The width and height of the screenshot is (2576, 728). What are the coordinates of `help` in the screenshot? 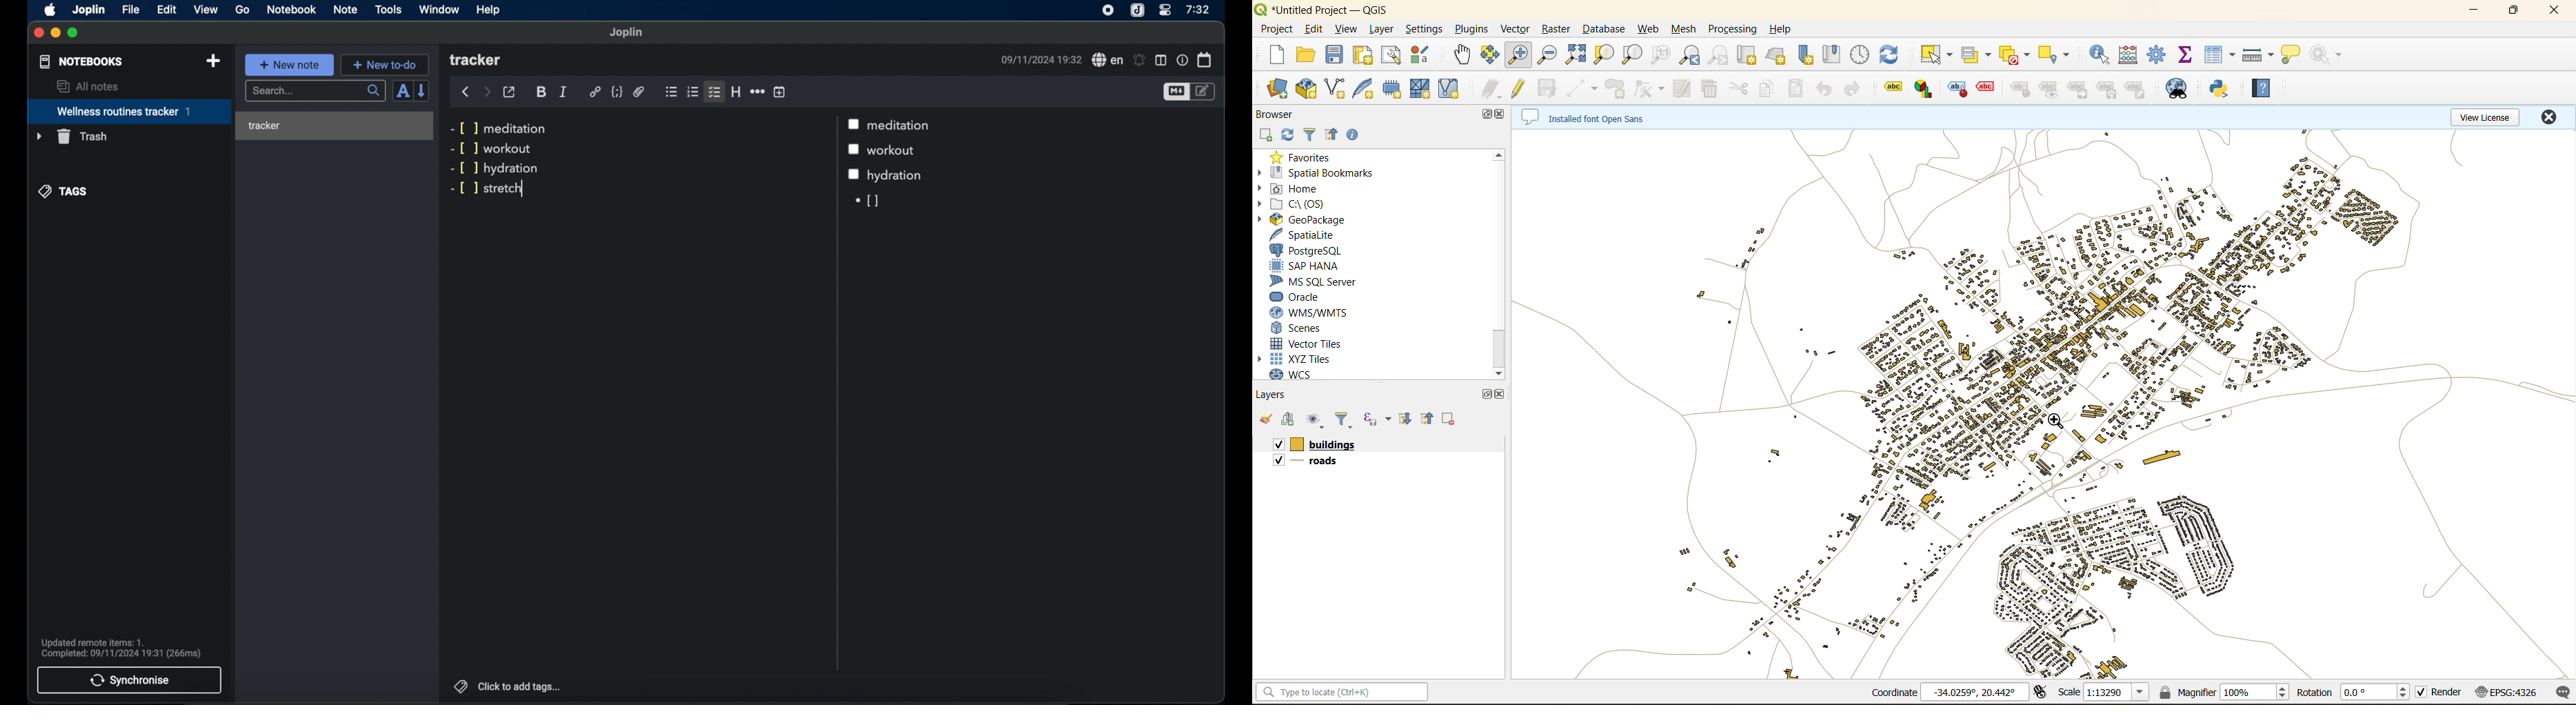 It's located at (489, 10).